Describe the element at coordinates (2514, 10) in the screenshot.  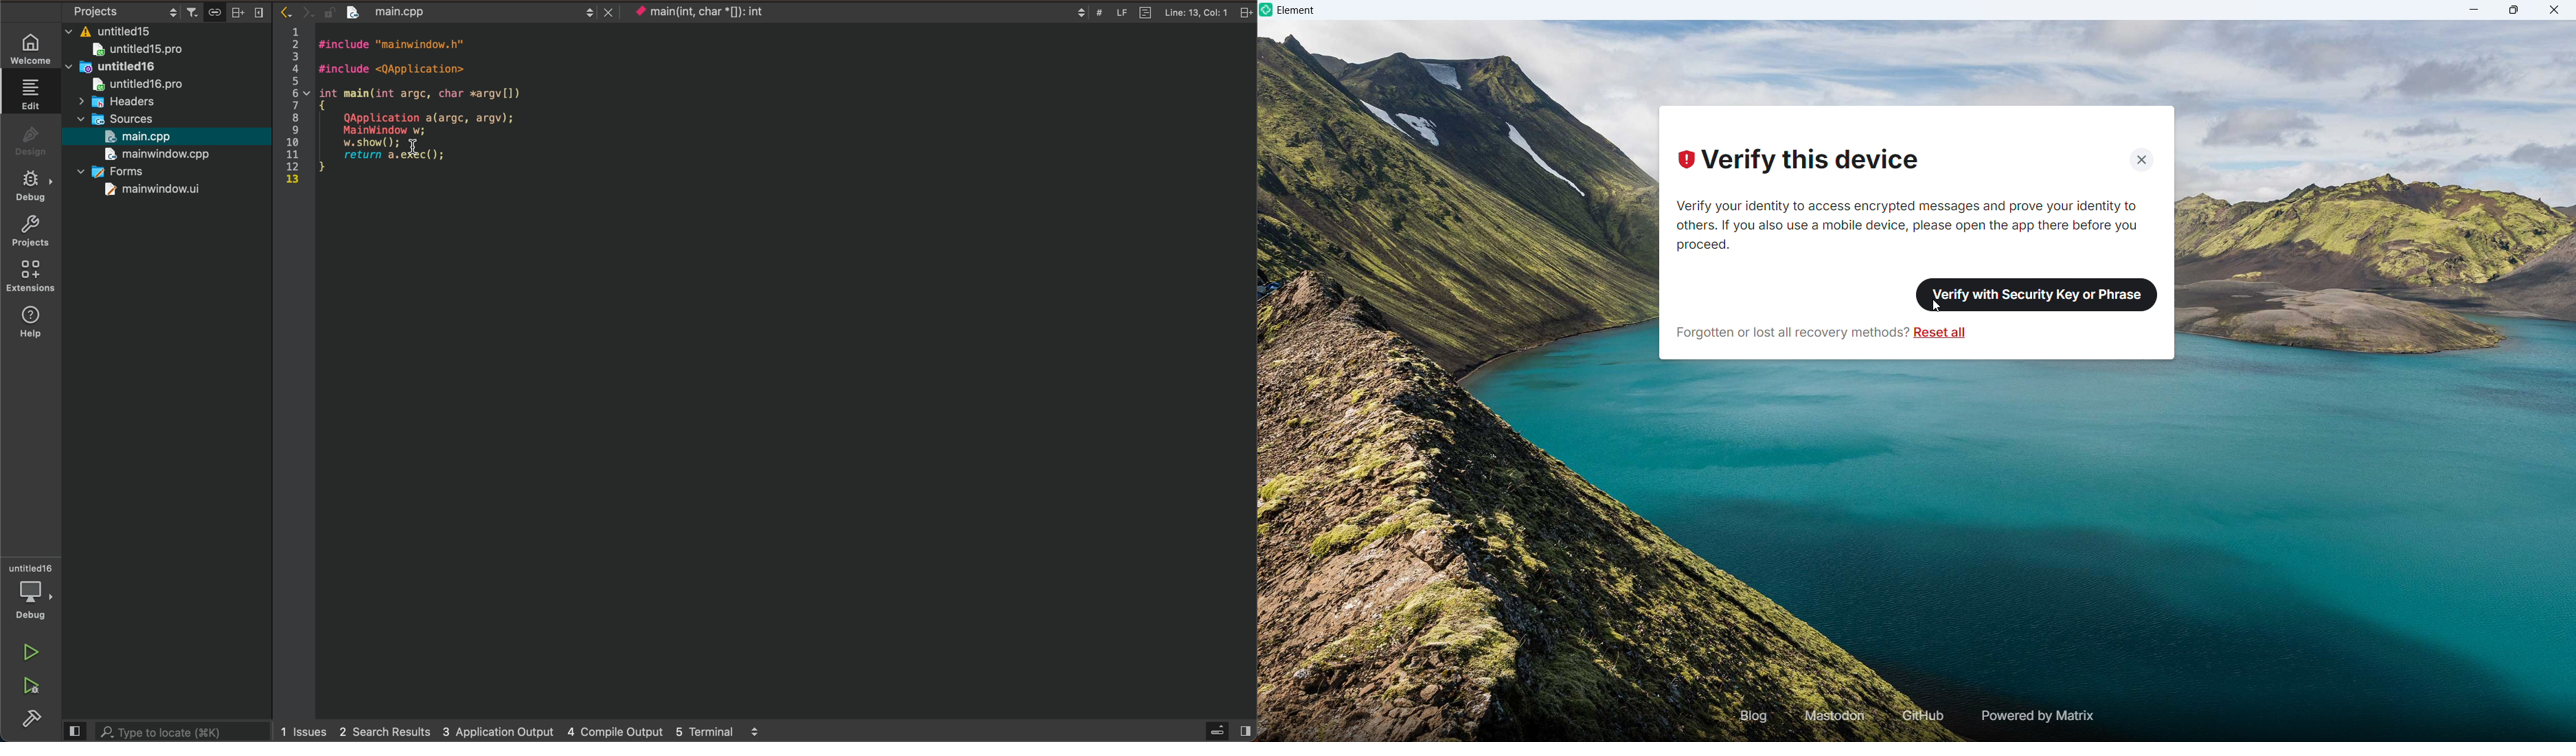
I see `maximize` at that location.